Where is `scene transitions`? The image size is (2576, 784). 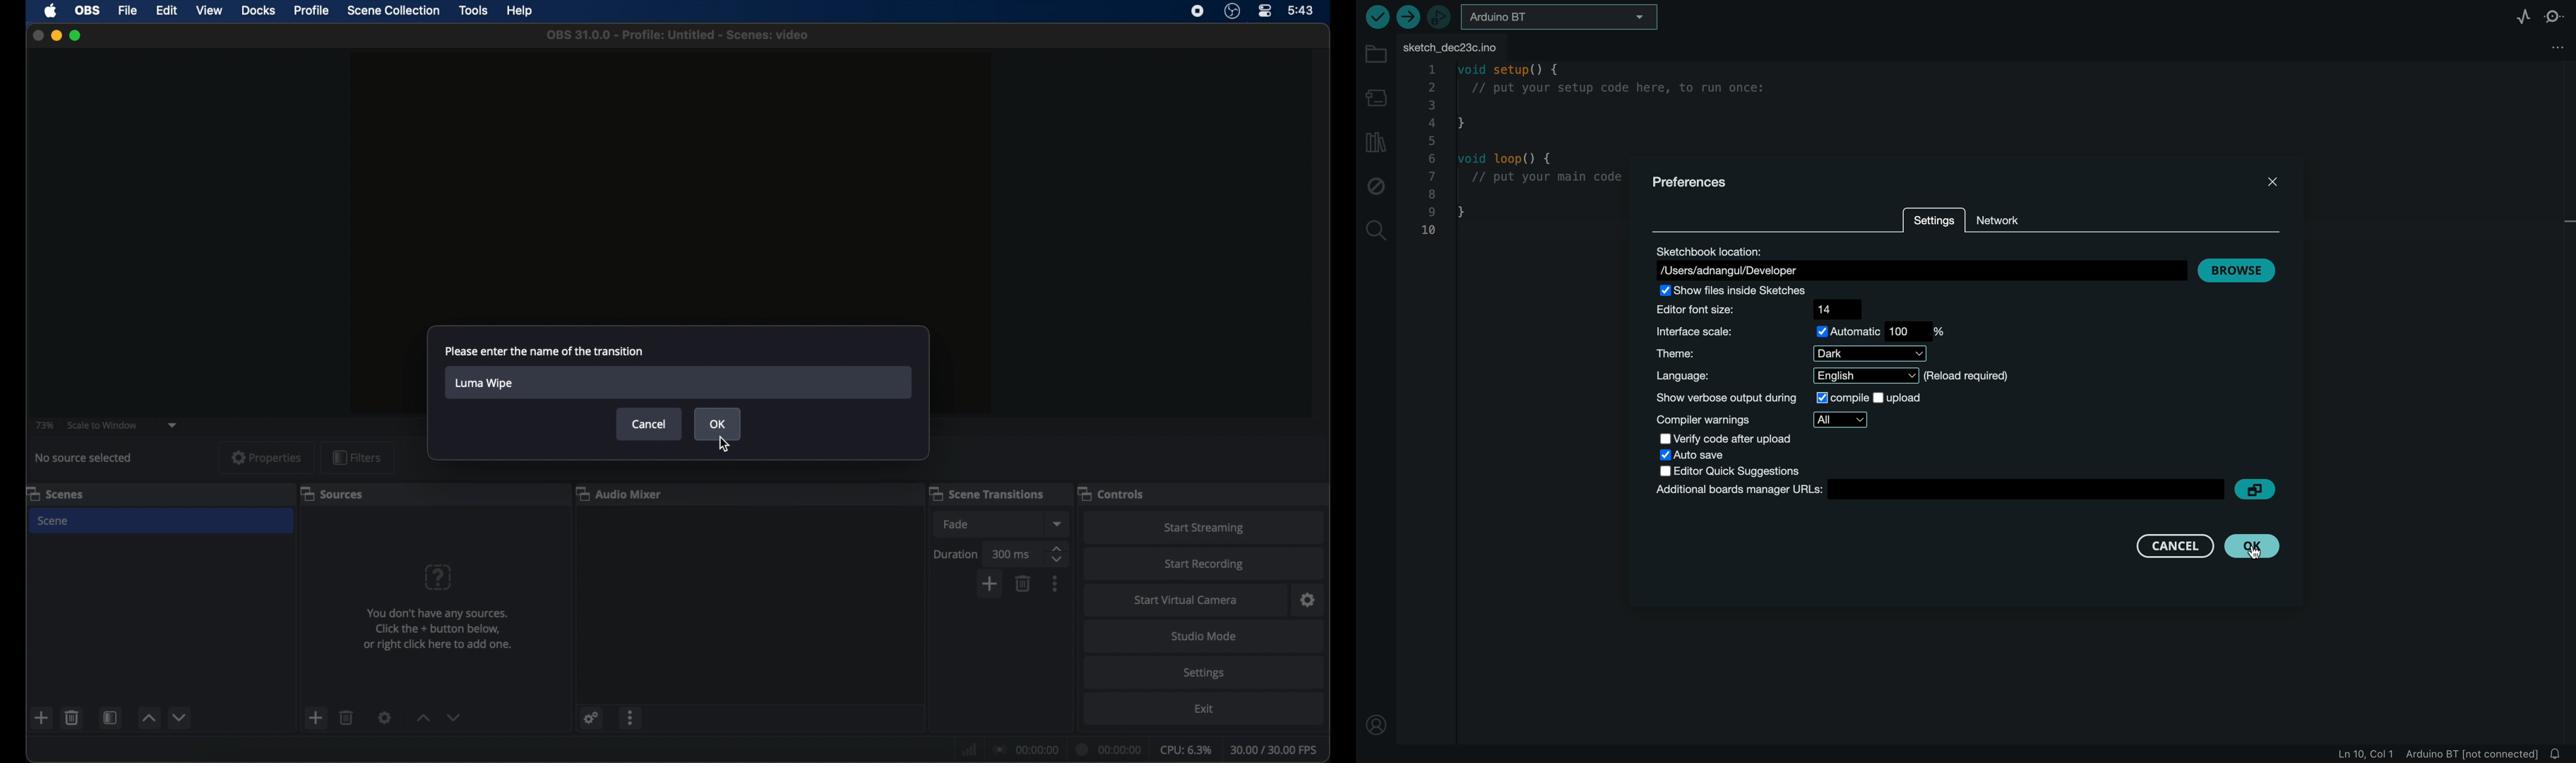
scene transitions is located at coordinates (986, 494).